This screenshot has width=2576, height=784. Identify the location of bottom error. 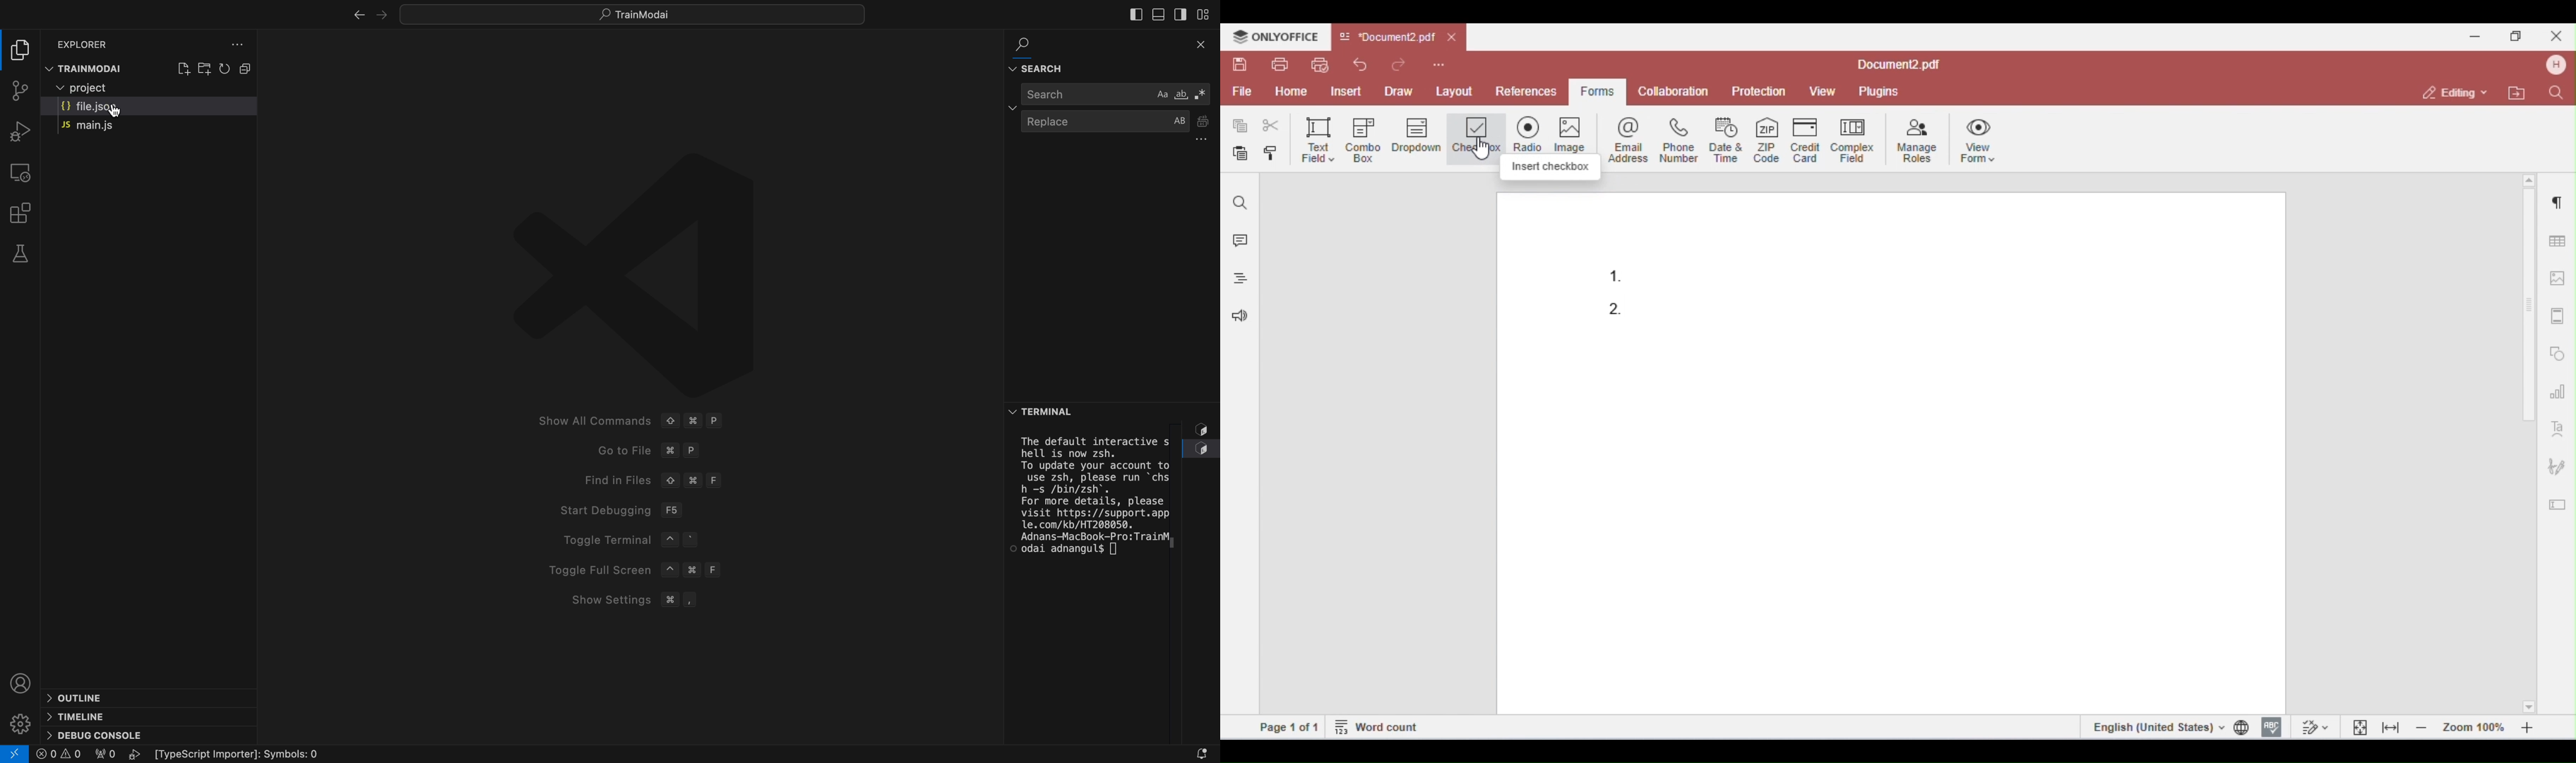
(1203, 444).